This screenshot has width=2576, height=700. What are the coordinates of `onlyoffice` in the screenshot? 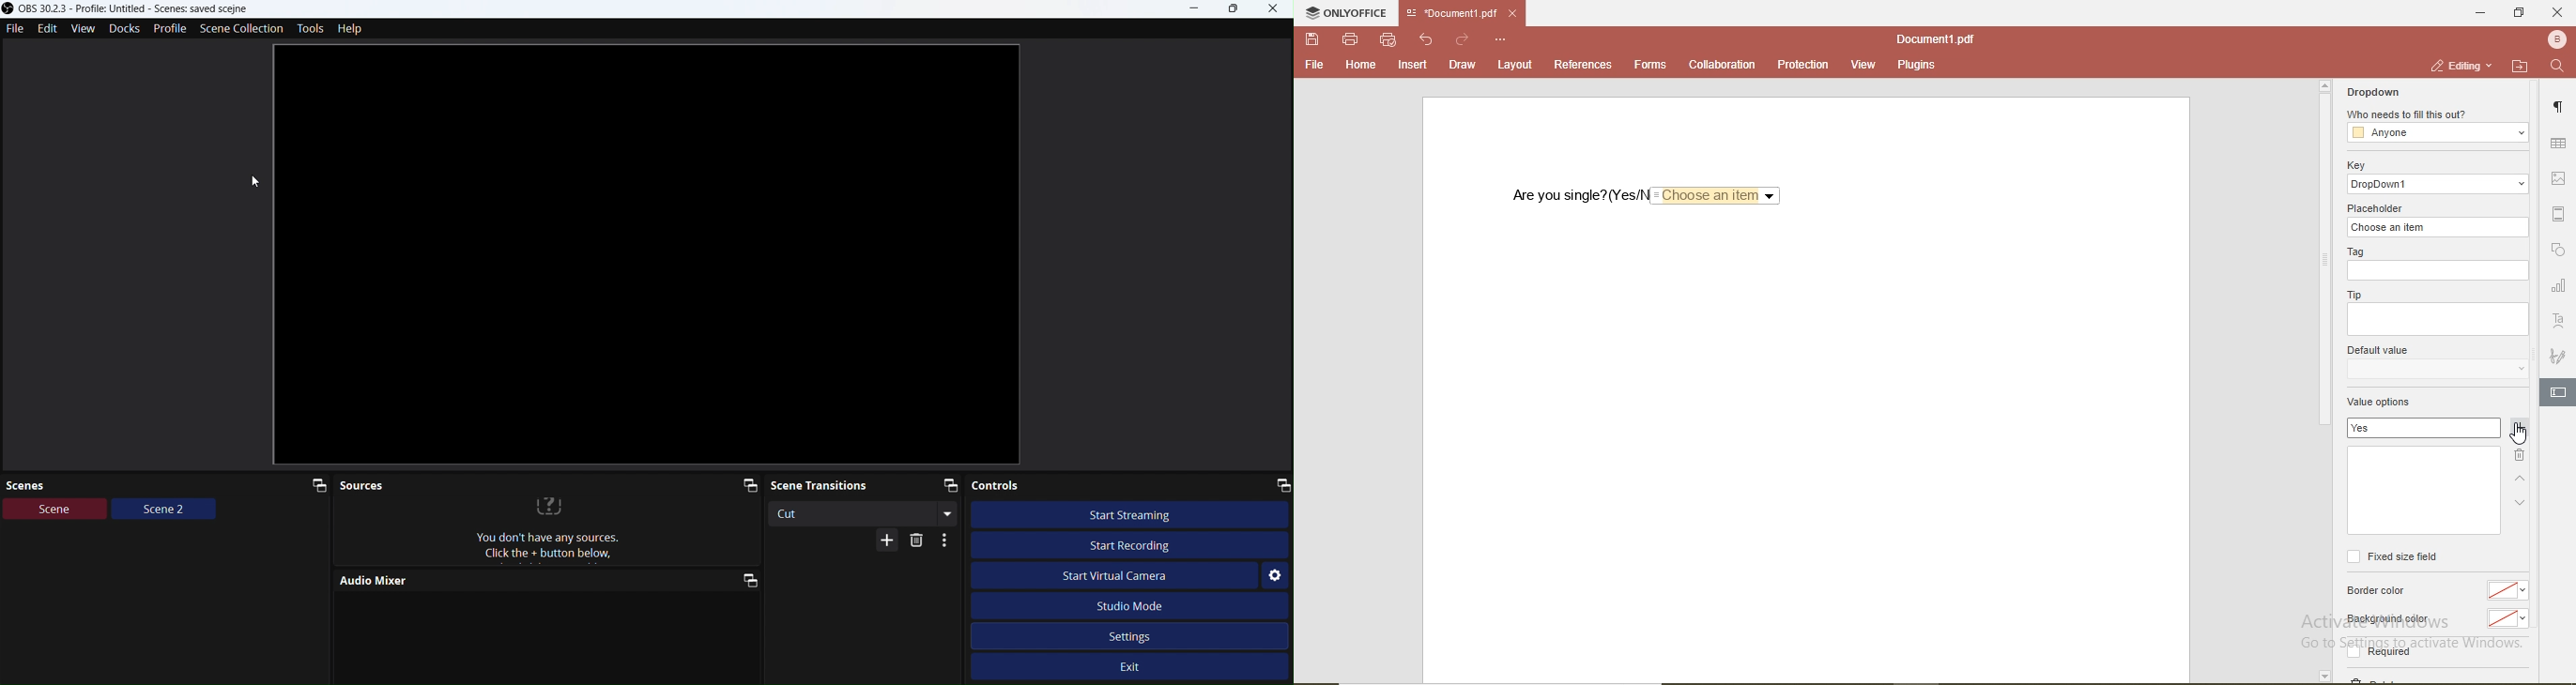 It's located at (1351, 12).